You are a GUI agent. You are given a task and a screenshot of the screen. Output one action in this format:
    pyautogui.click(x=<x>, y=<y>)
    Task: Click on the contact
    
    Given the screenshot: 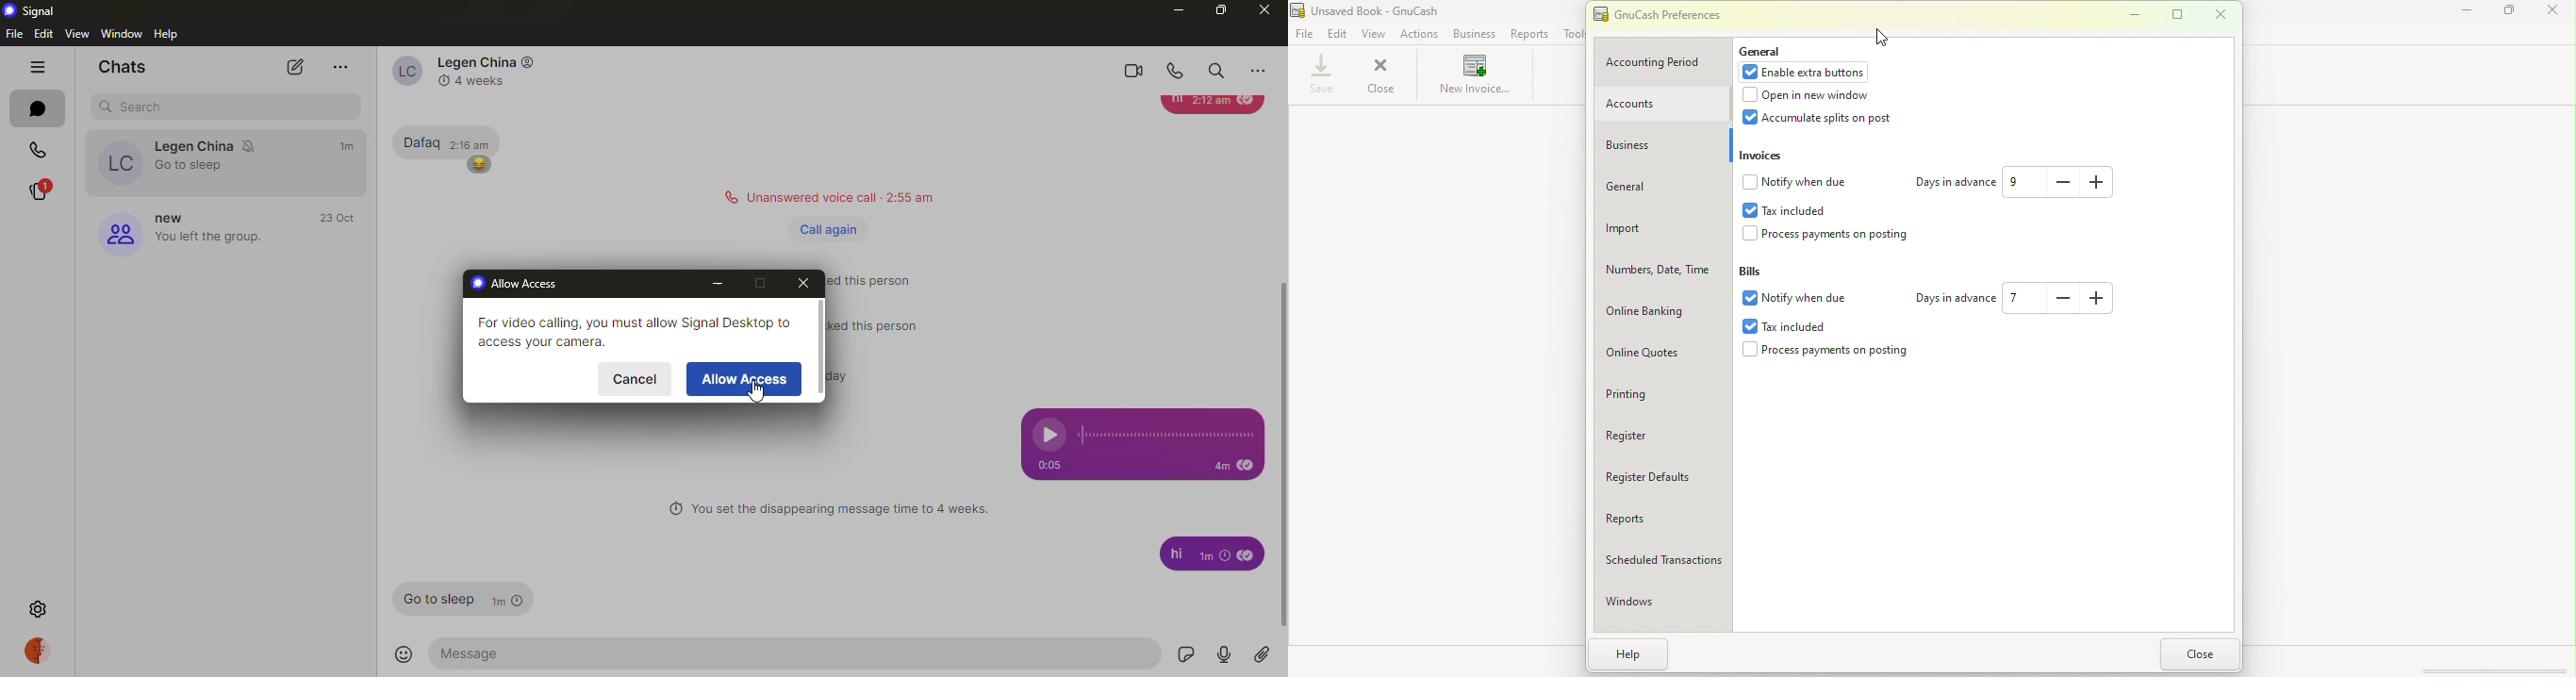 What is the action you would take?
    pyautogui.click(x=404, y=70)
    